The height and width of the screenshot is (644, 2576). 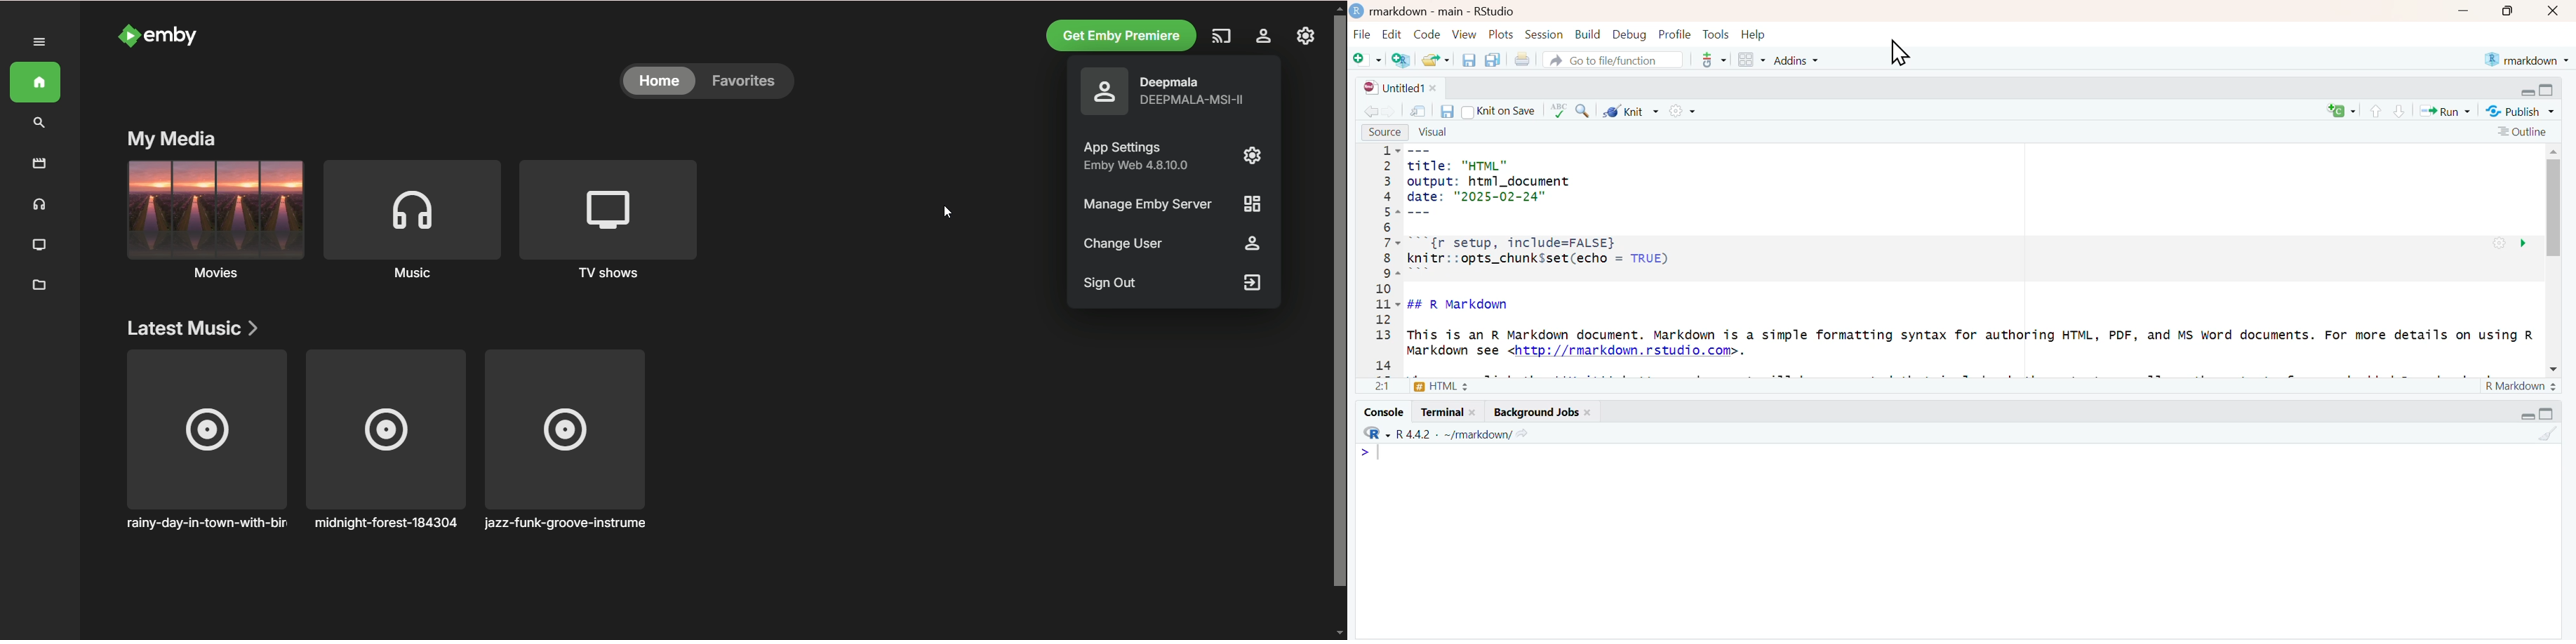 I want to click on Code, so click(x=1427, y=35).